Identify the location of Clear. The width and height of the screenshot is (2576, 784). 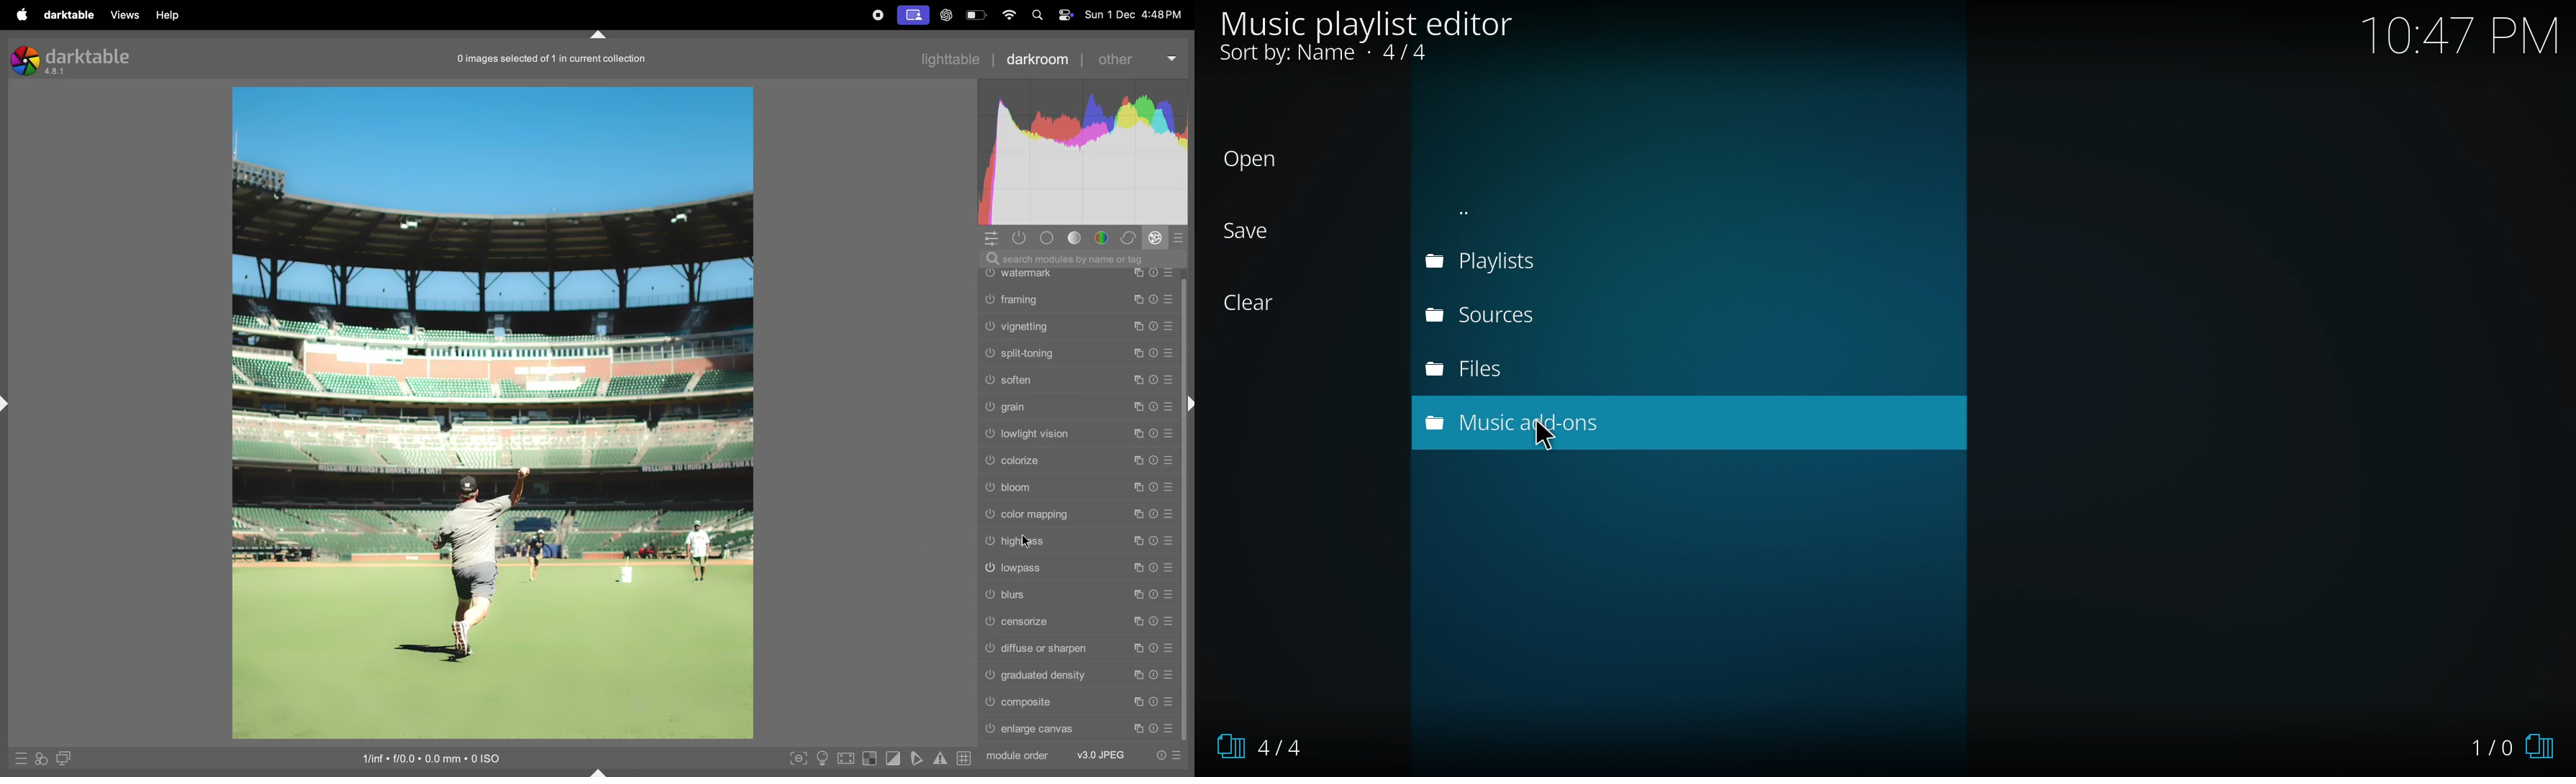
(1259, 303).